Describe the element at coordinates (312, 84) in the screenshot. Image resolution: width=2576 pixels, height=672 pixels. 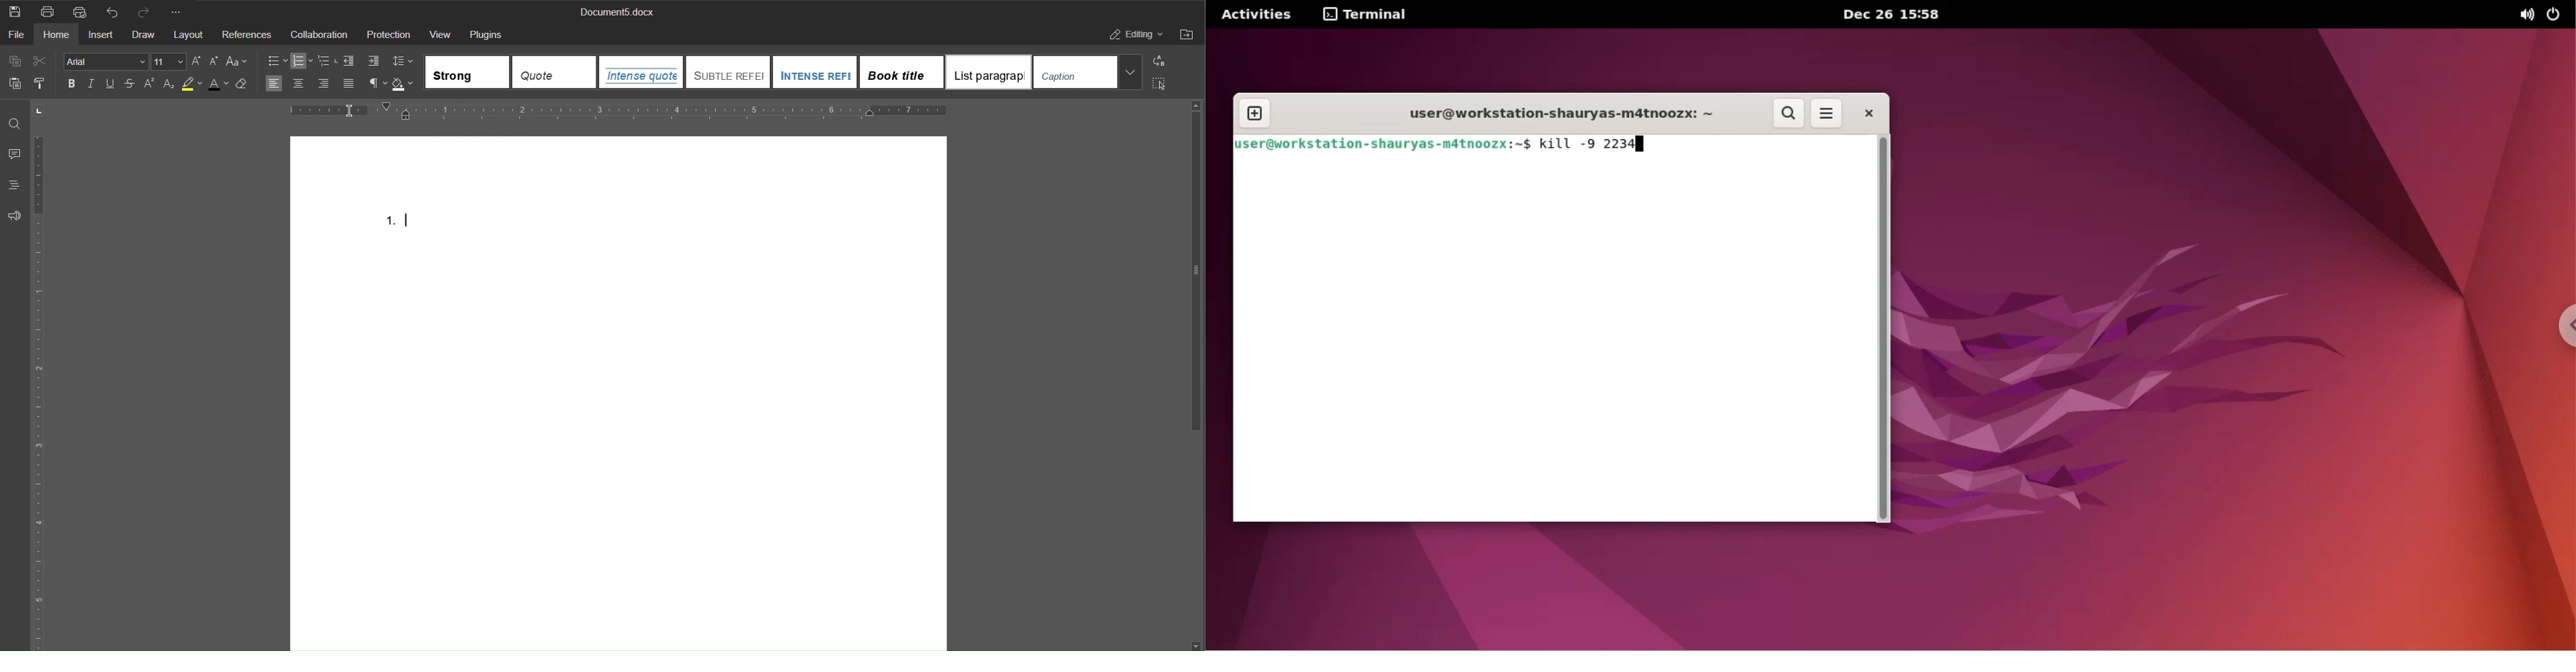
I see `Alignment` at that location.